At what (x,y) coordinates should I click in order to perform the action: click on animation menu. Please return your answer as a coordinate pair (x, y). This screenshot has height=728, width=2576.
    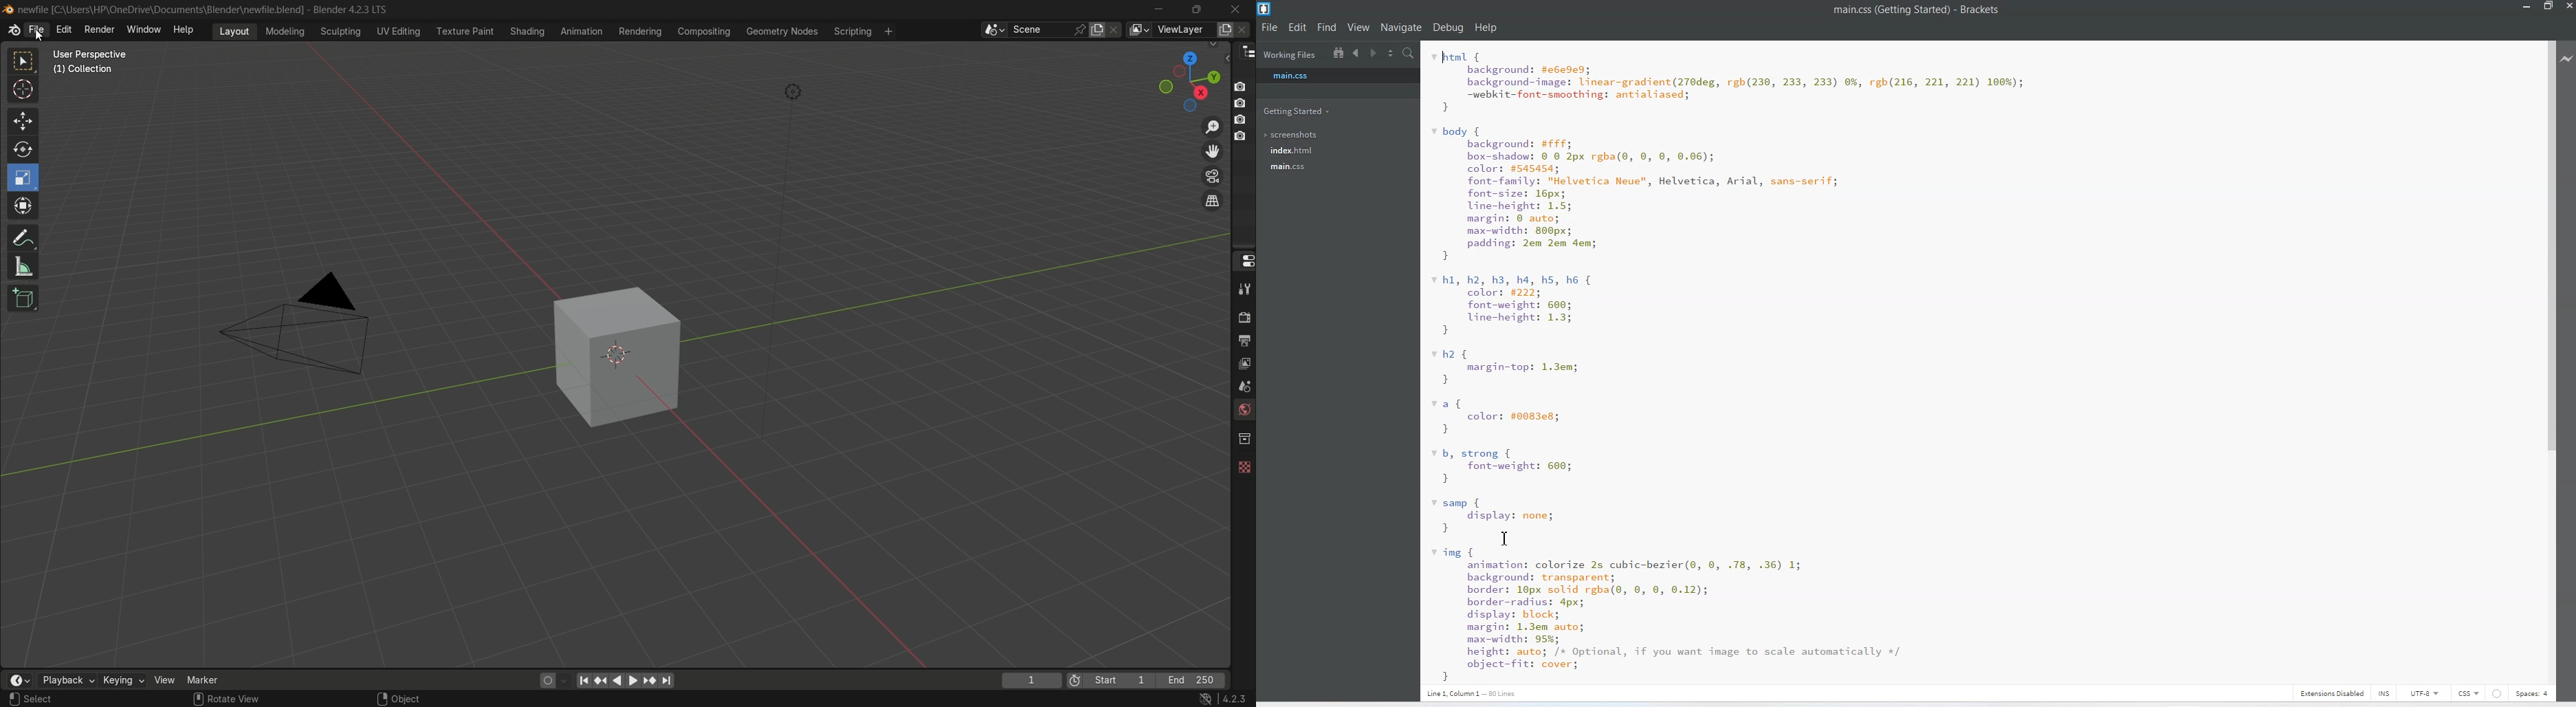
    Looking at the image, I should click on (582, 31).